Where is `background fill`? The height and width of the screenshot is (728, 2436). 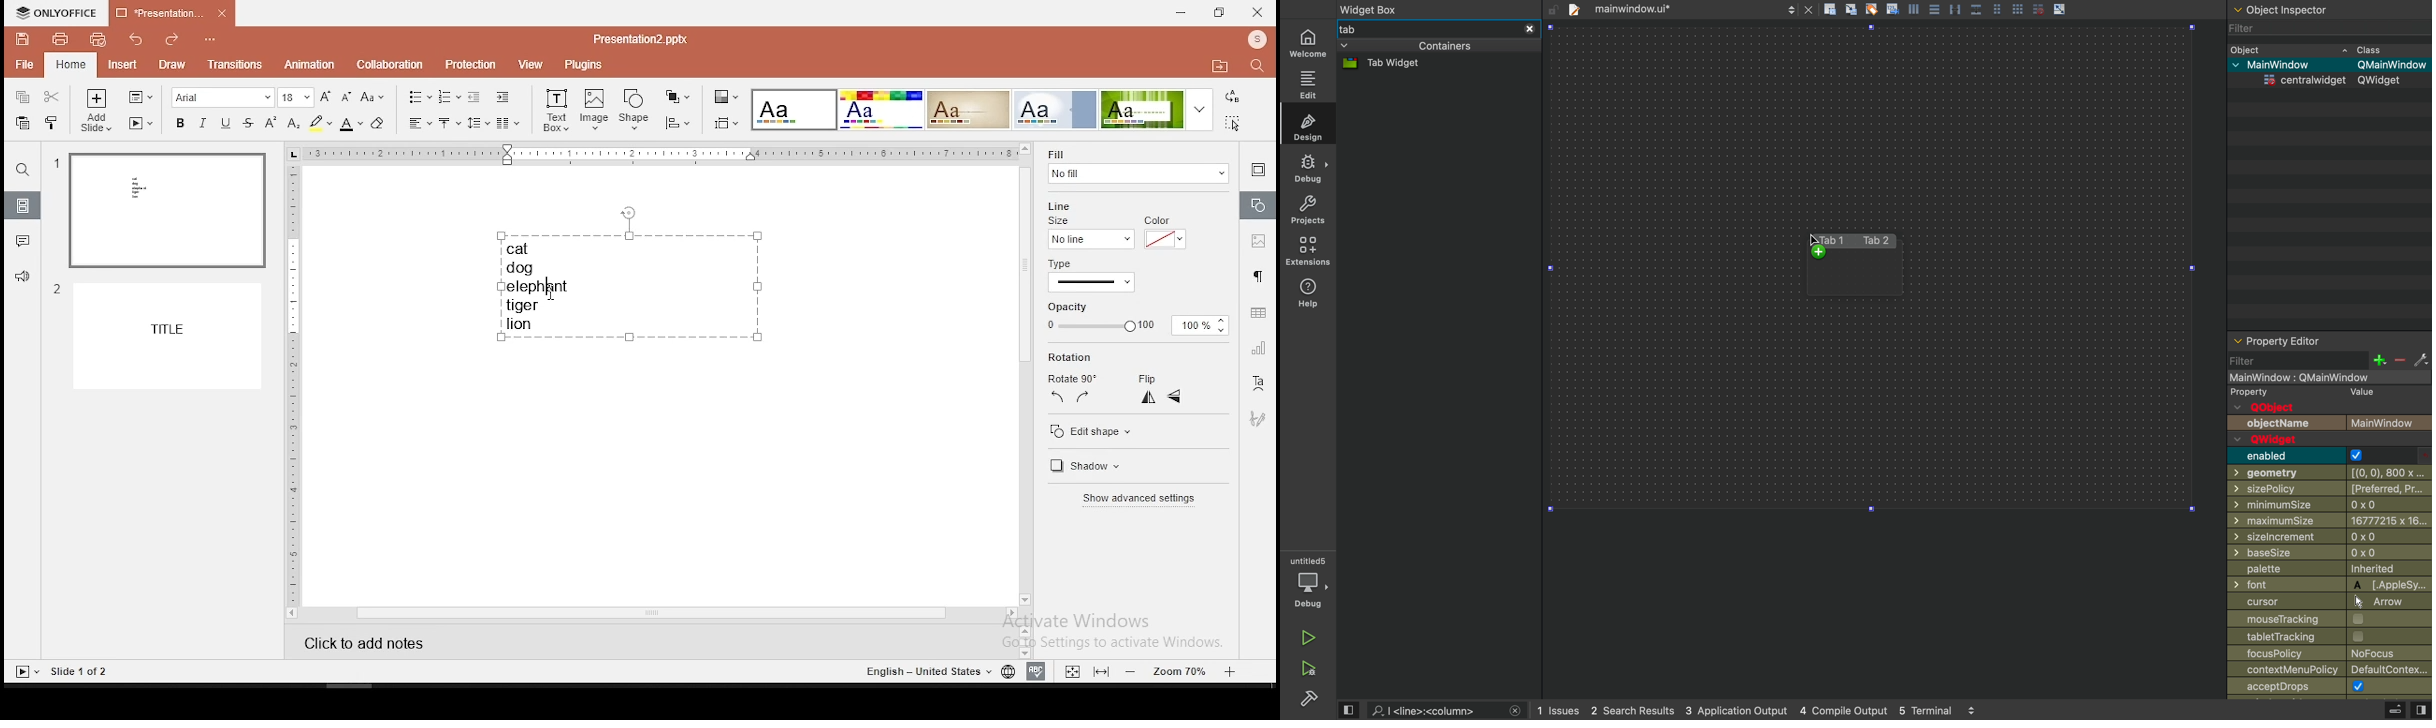
background fill is located at coordinates (1135, 168).